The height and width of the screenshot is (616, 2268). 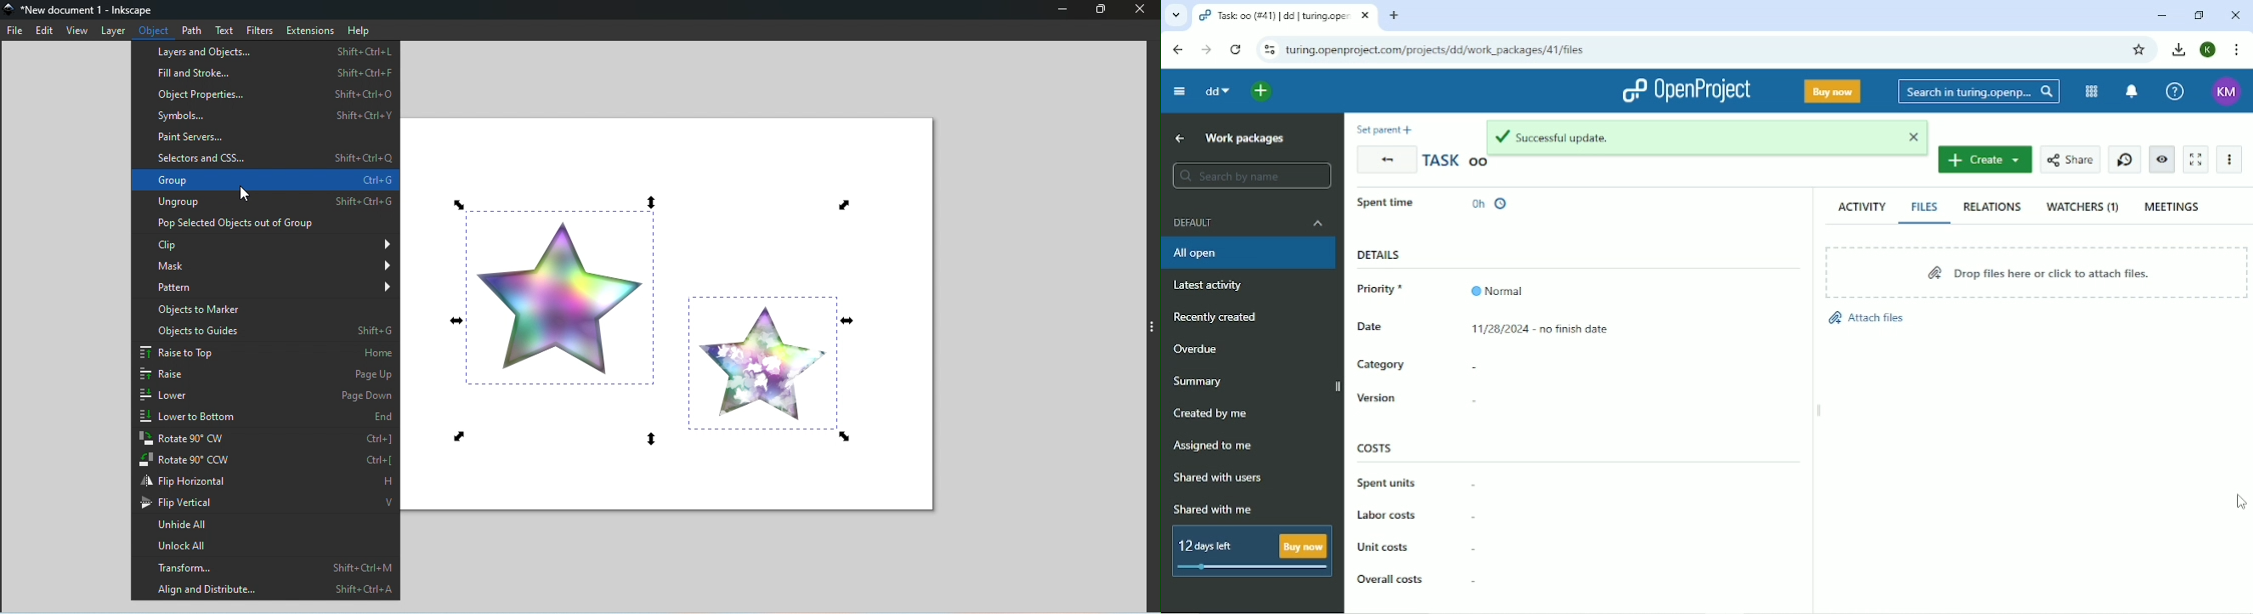 What do you see at coordinates (1399, 328) in the screenshot?
I see `Date` at bounding box center [1399, 328].